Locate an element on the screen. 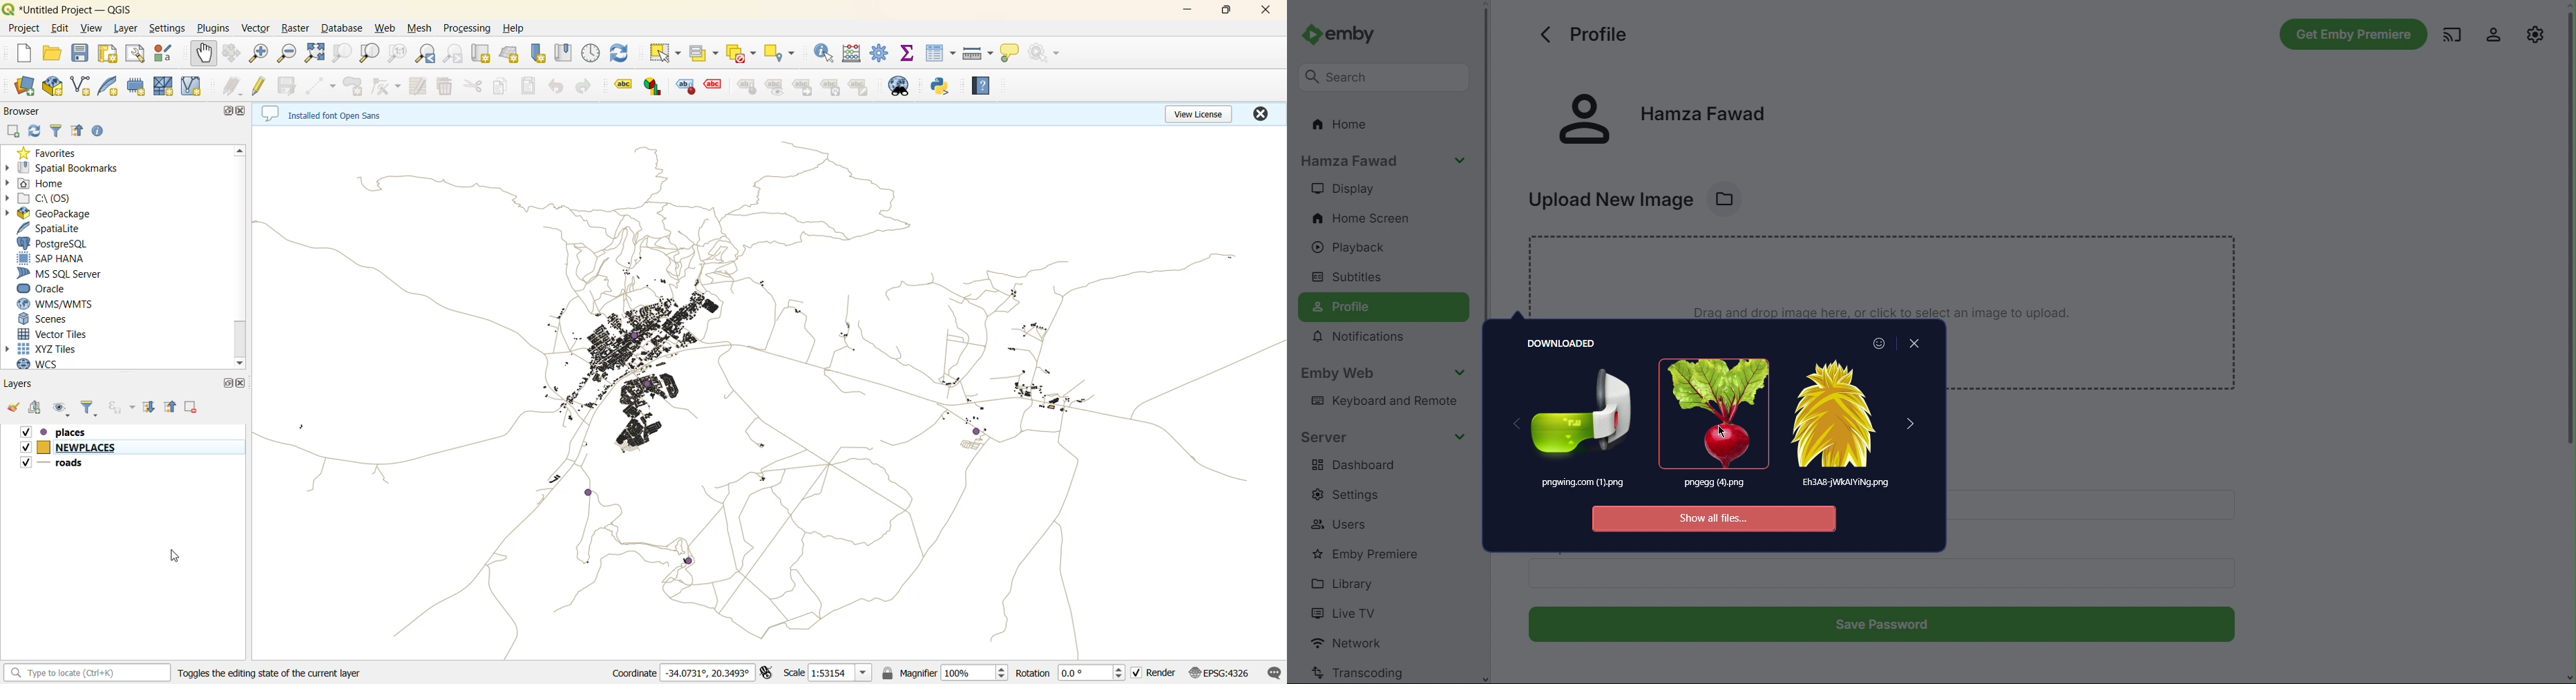 The image size is (2576, 700). Cast Media is located at coordinates (2450, 35).